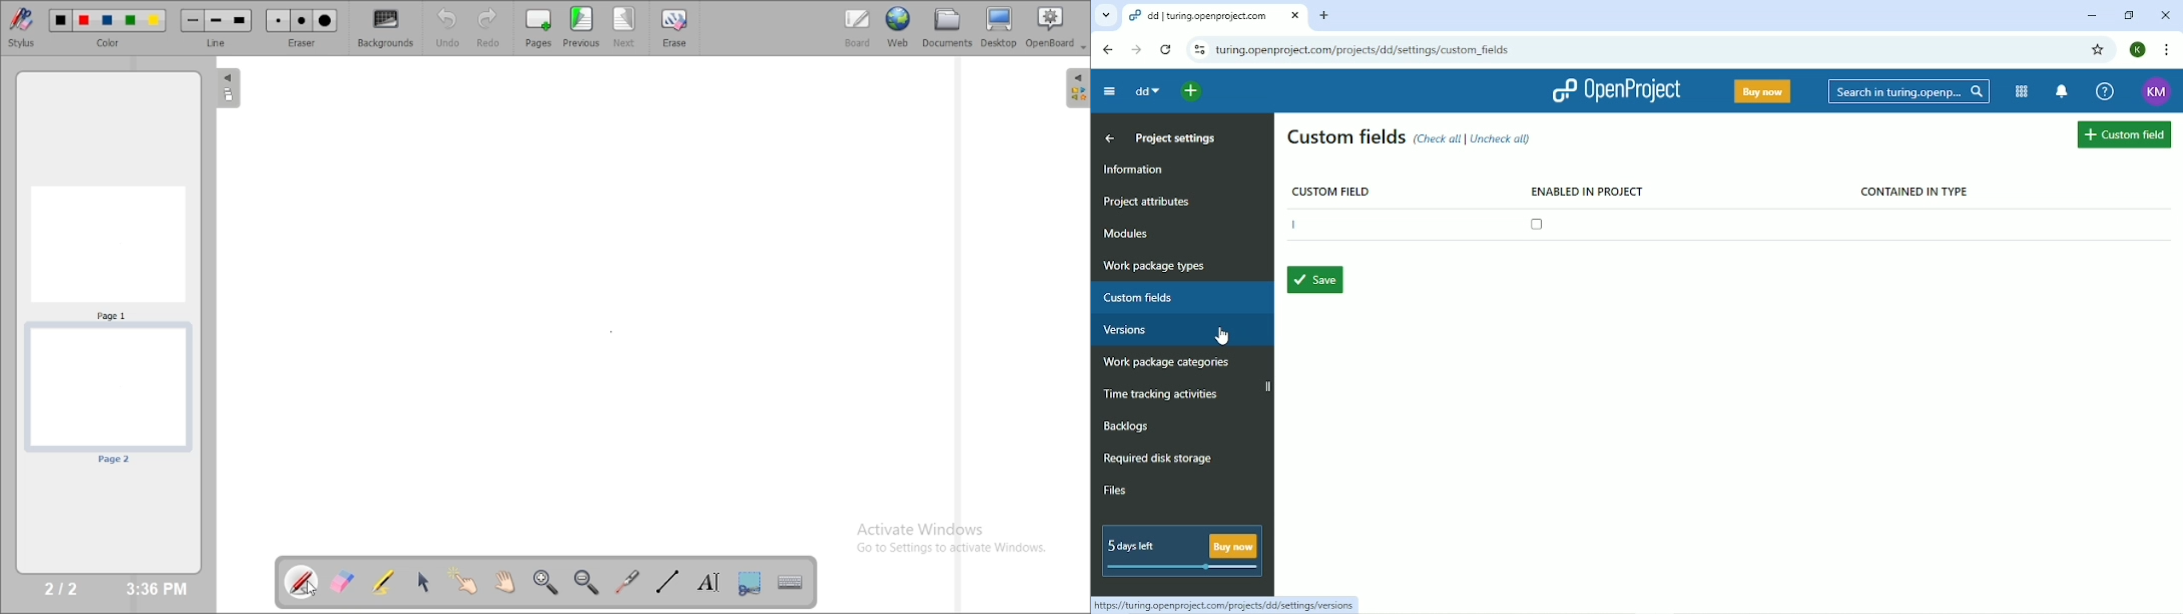 The height and width of the screenshot is (616, 2184). What do you see at coordinates (1182, 551) in the screenshot?
I see `5 days left` at bounding box center [1182, 551].